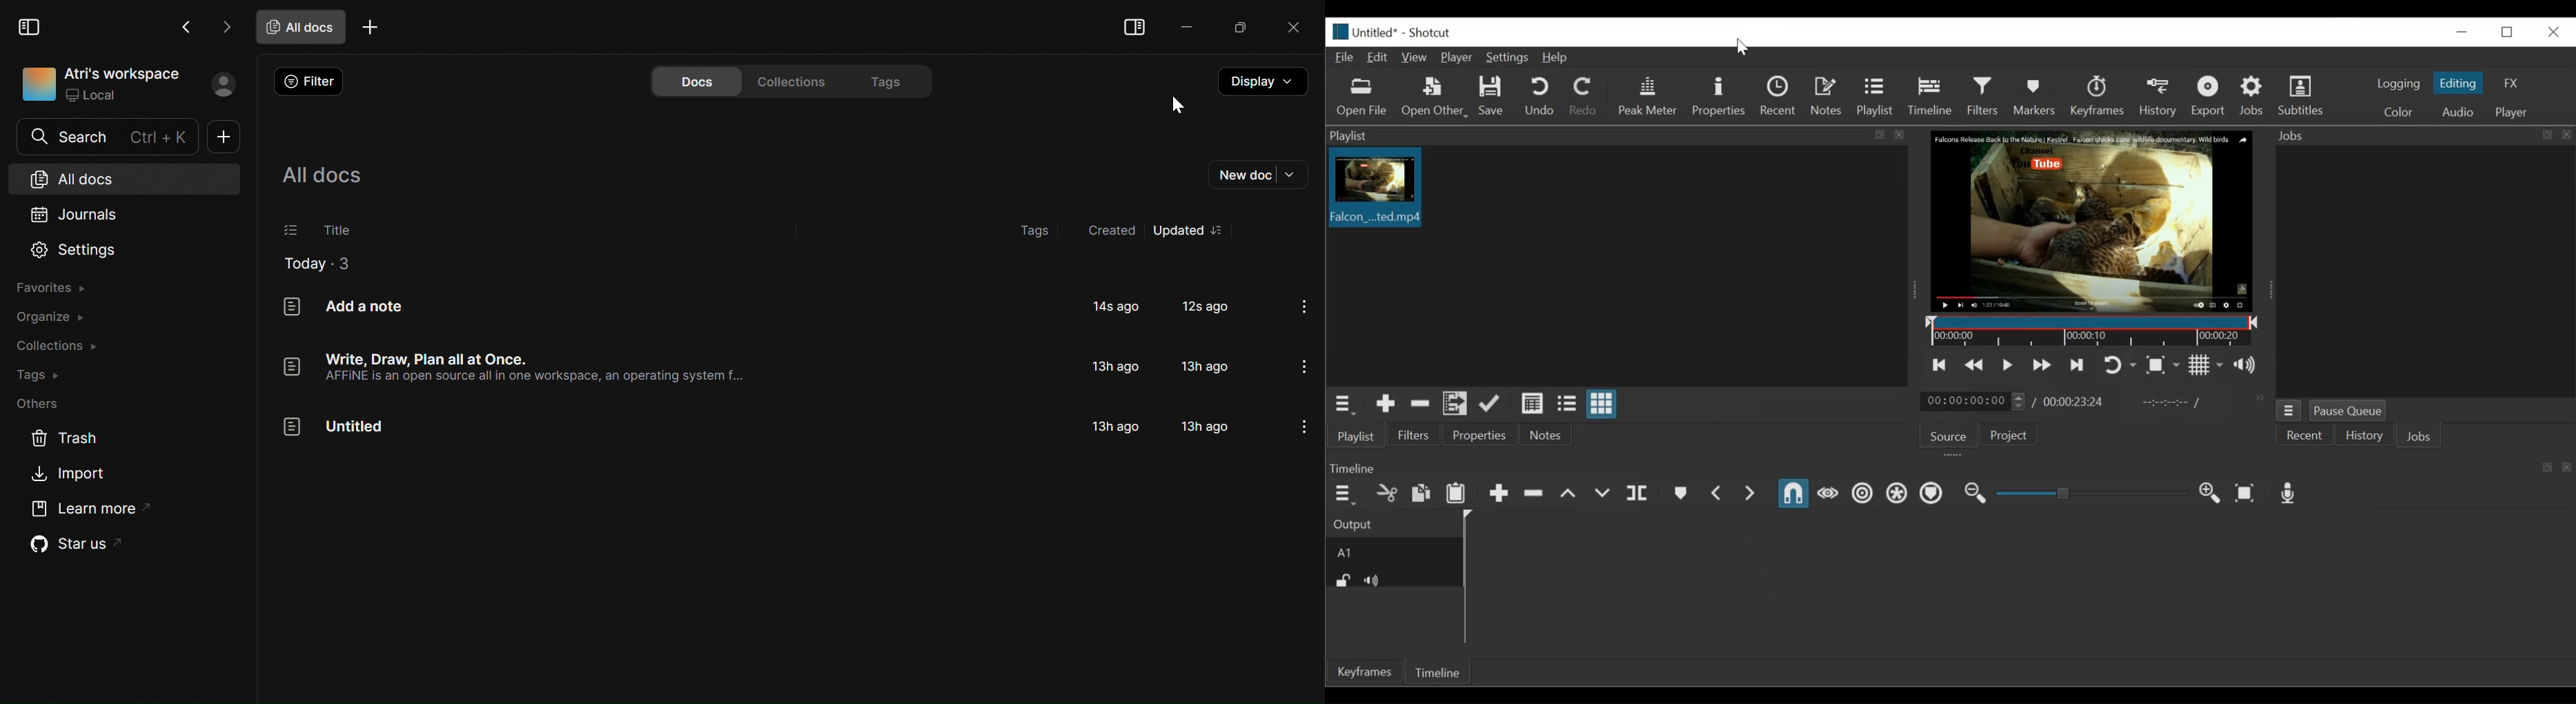 The image size is (2576, 728). I want to click on 13h ago, so click(1119, 424).